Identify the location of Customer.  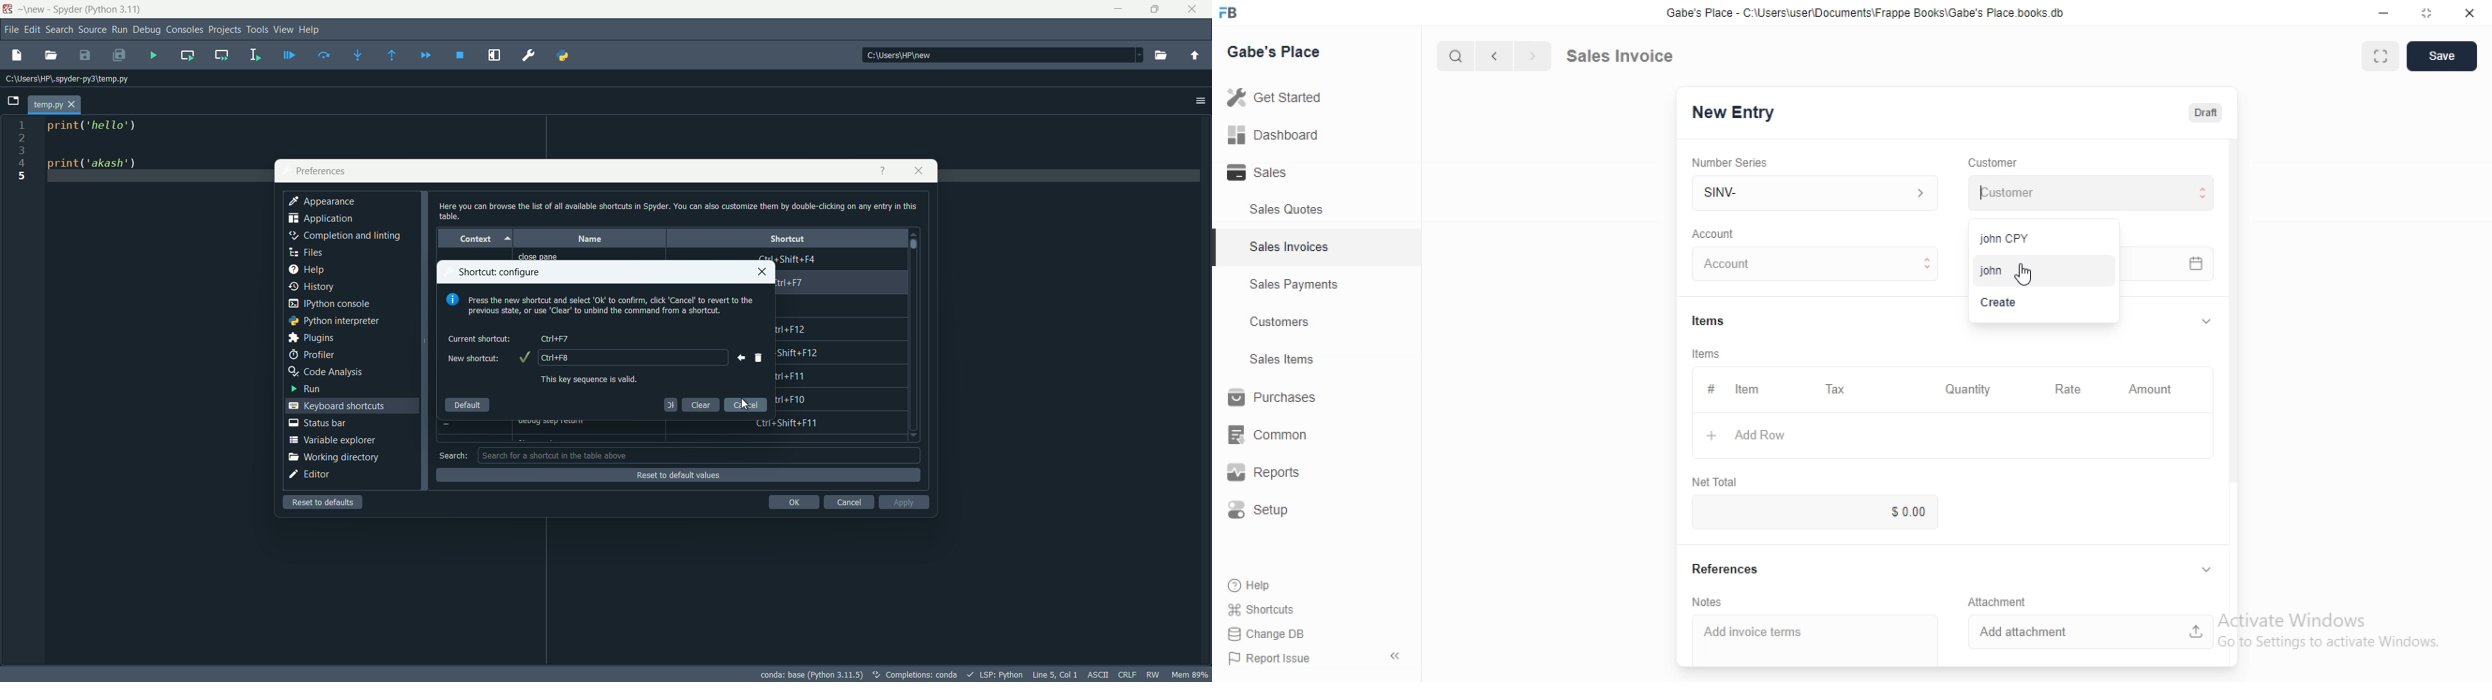
(2001, 161).